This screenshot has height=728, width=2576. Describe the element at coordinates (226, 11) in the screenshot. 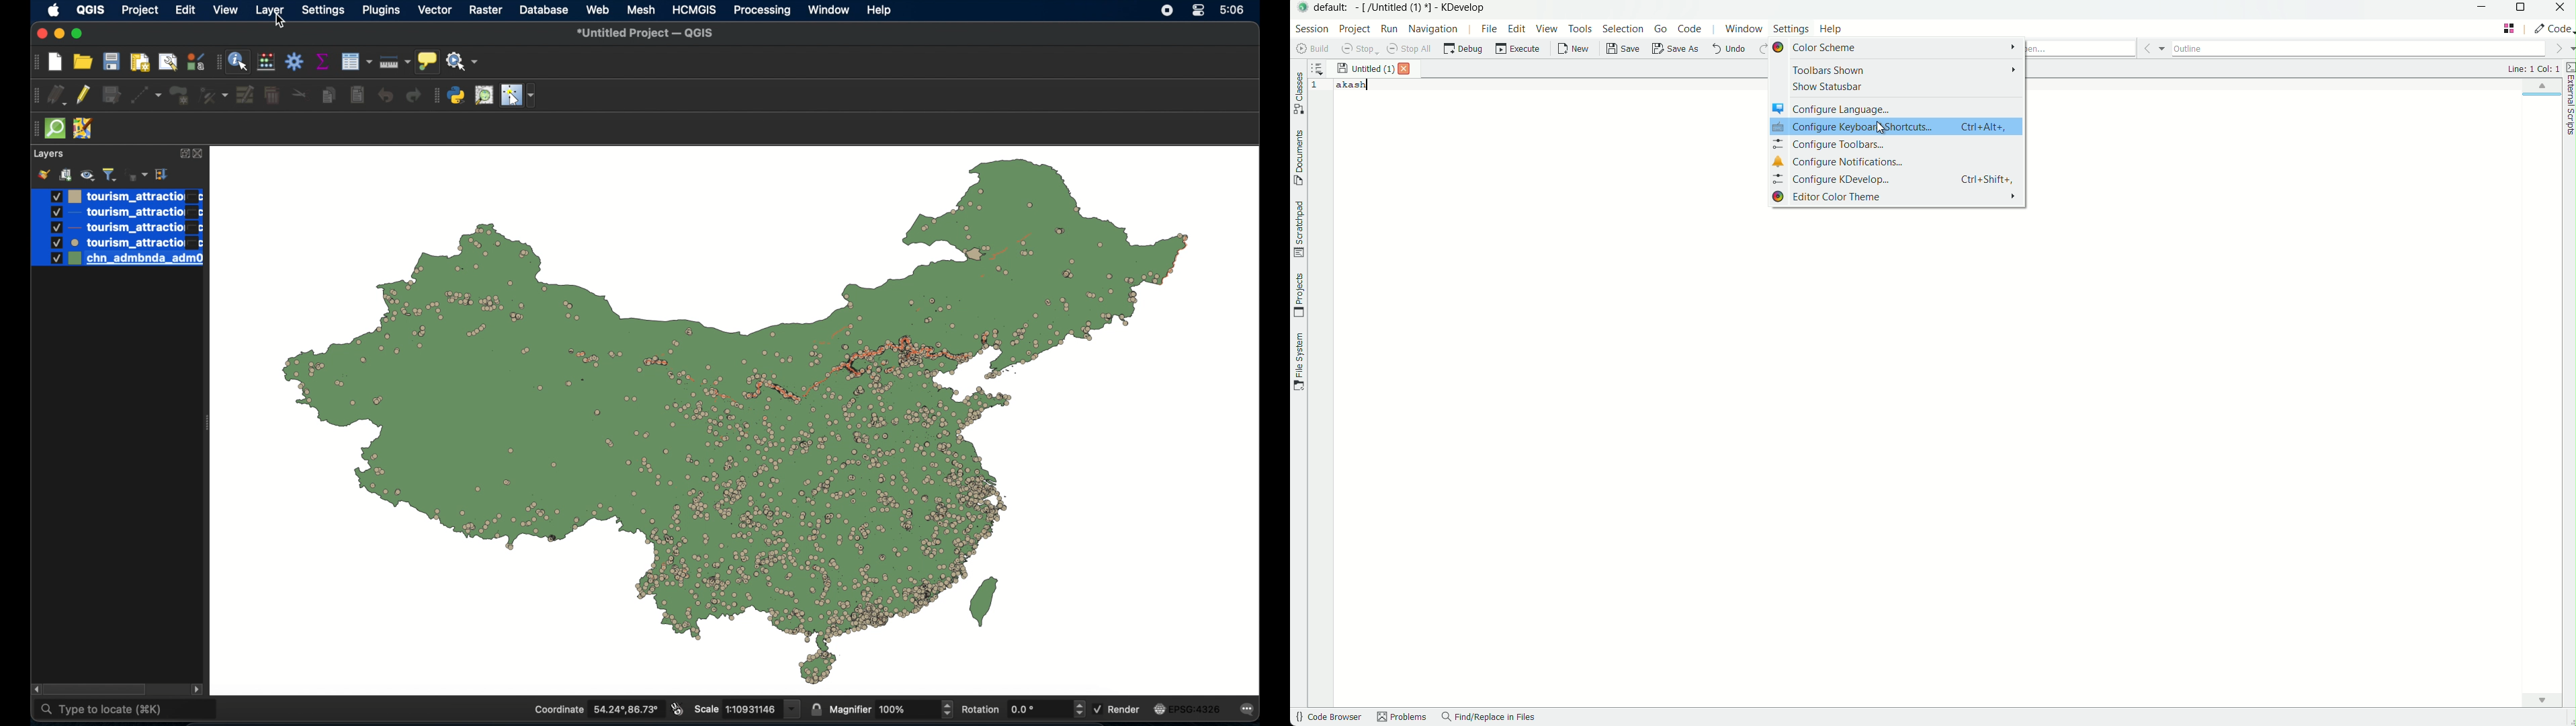

I see `view` at that location.